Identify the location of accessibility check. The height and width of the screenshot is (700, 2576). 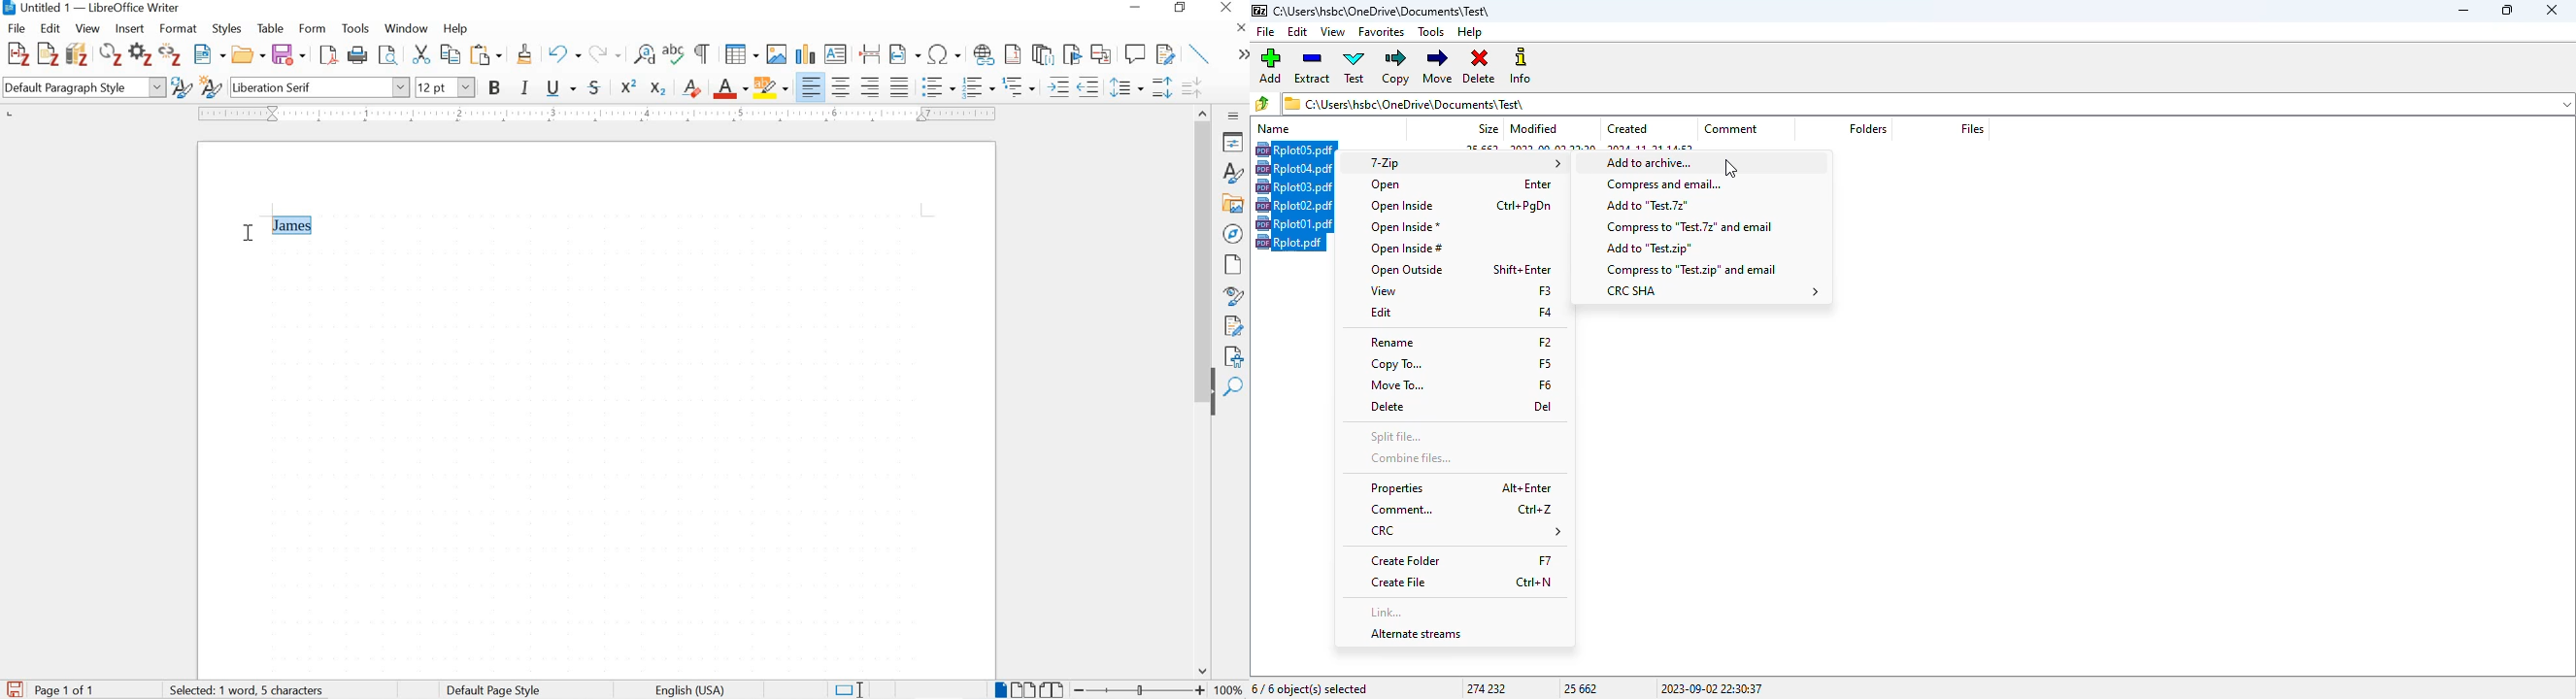
(1234, 357).